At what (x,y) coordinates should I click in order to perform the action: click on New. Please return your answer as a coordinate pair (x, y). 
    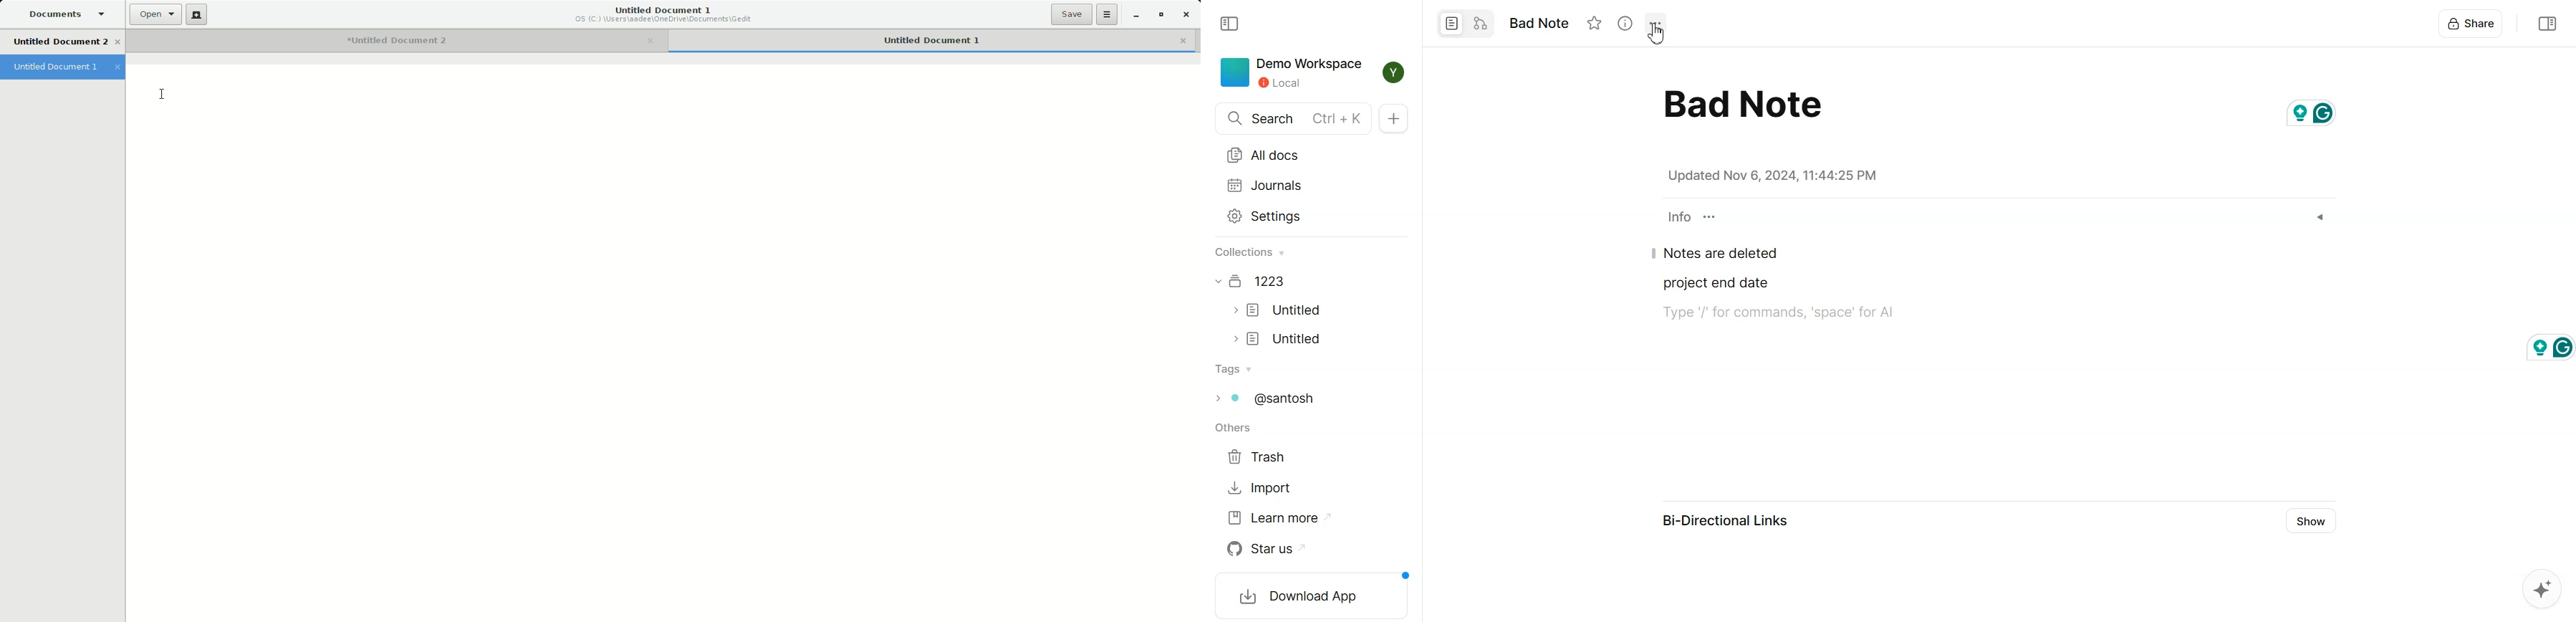
    Looking at the image, I should click on (196, 15).